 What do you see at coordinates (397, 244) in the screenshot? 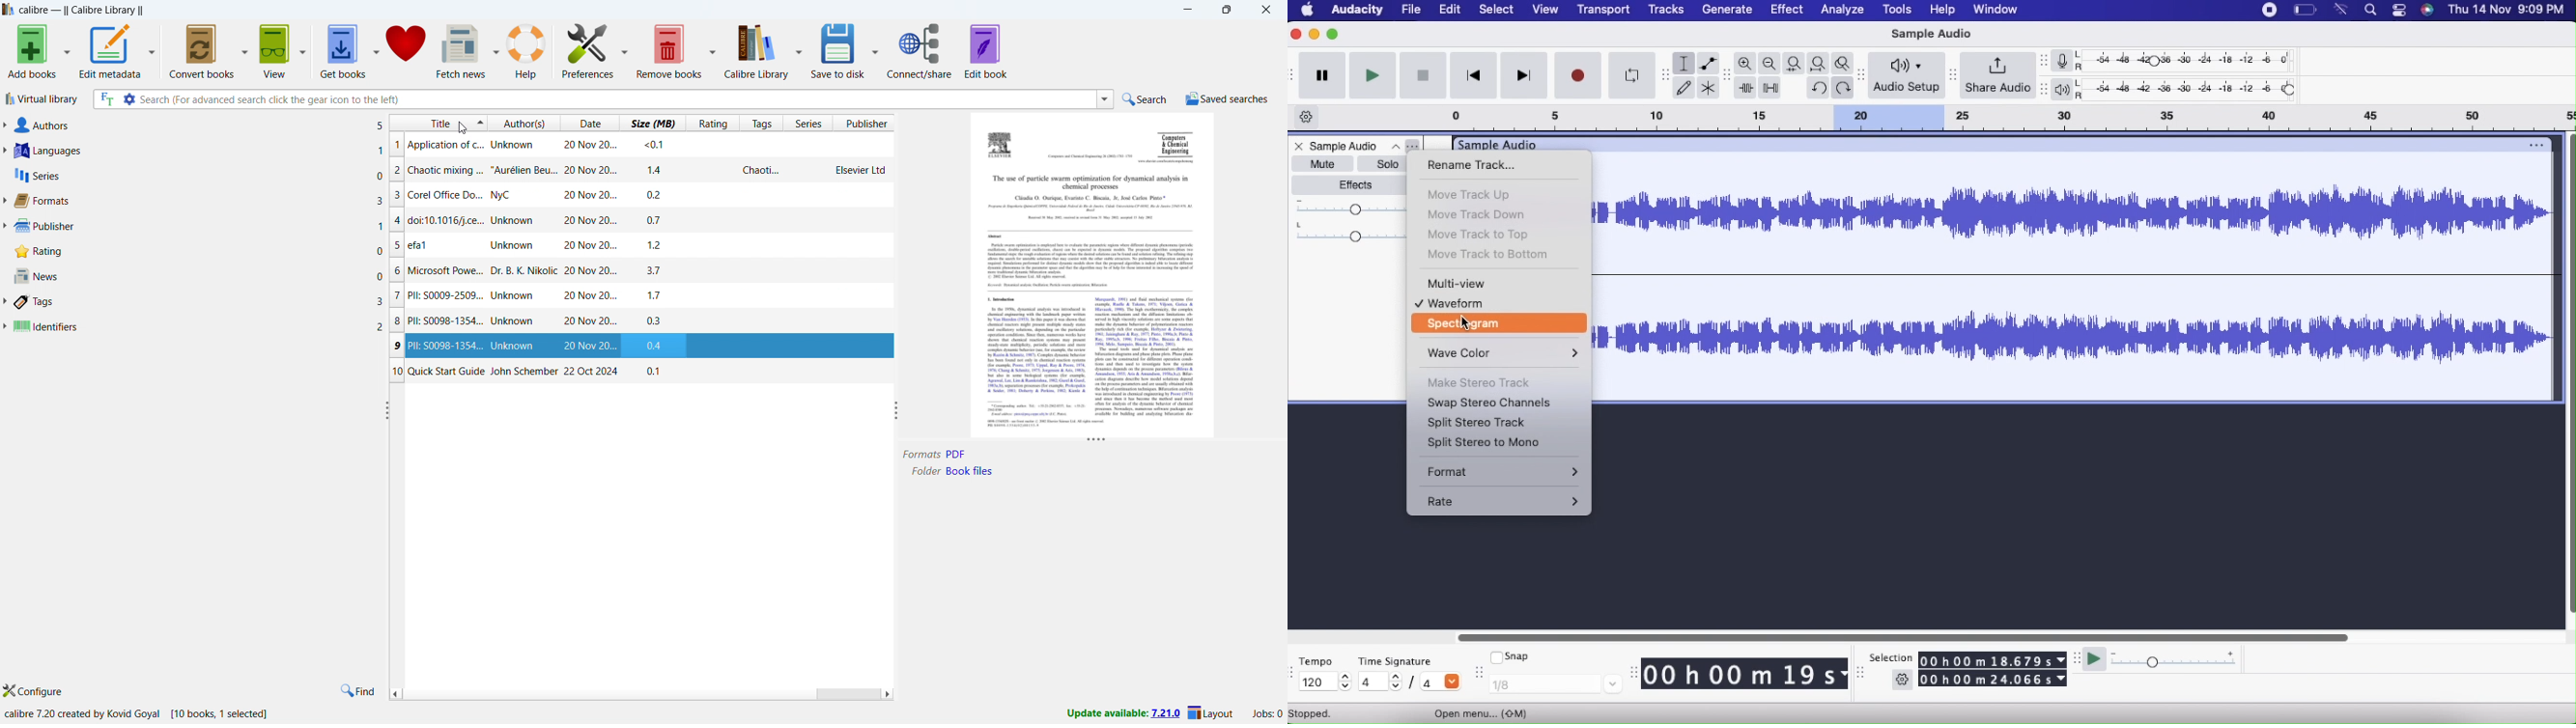
I see `5` at bounding box center [397, 244].